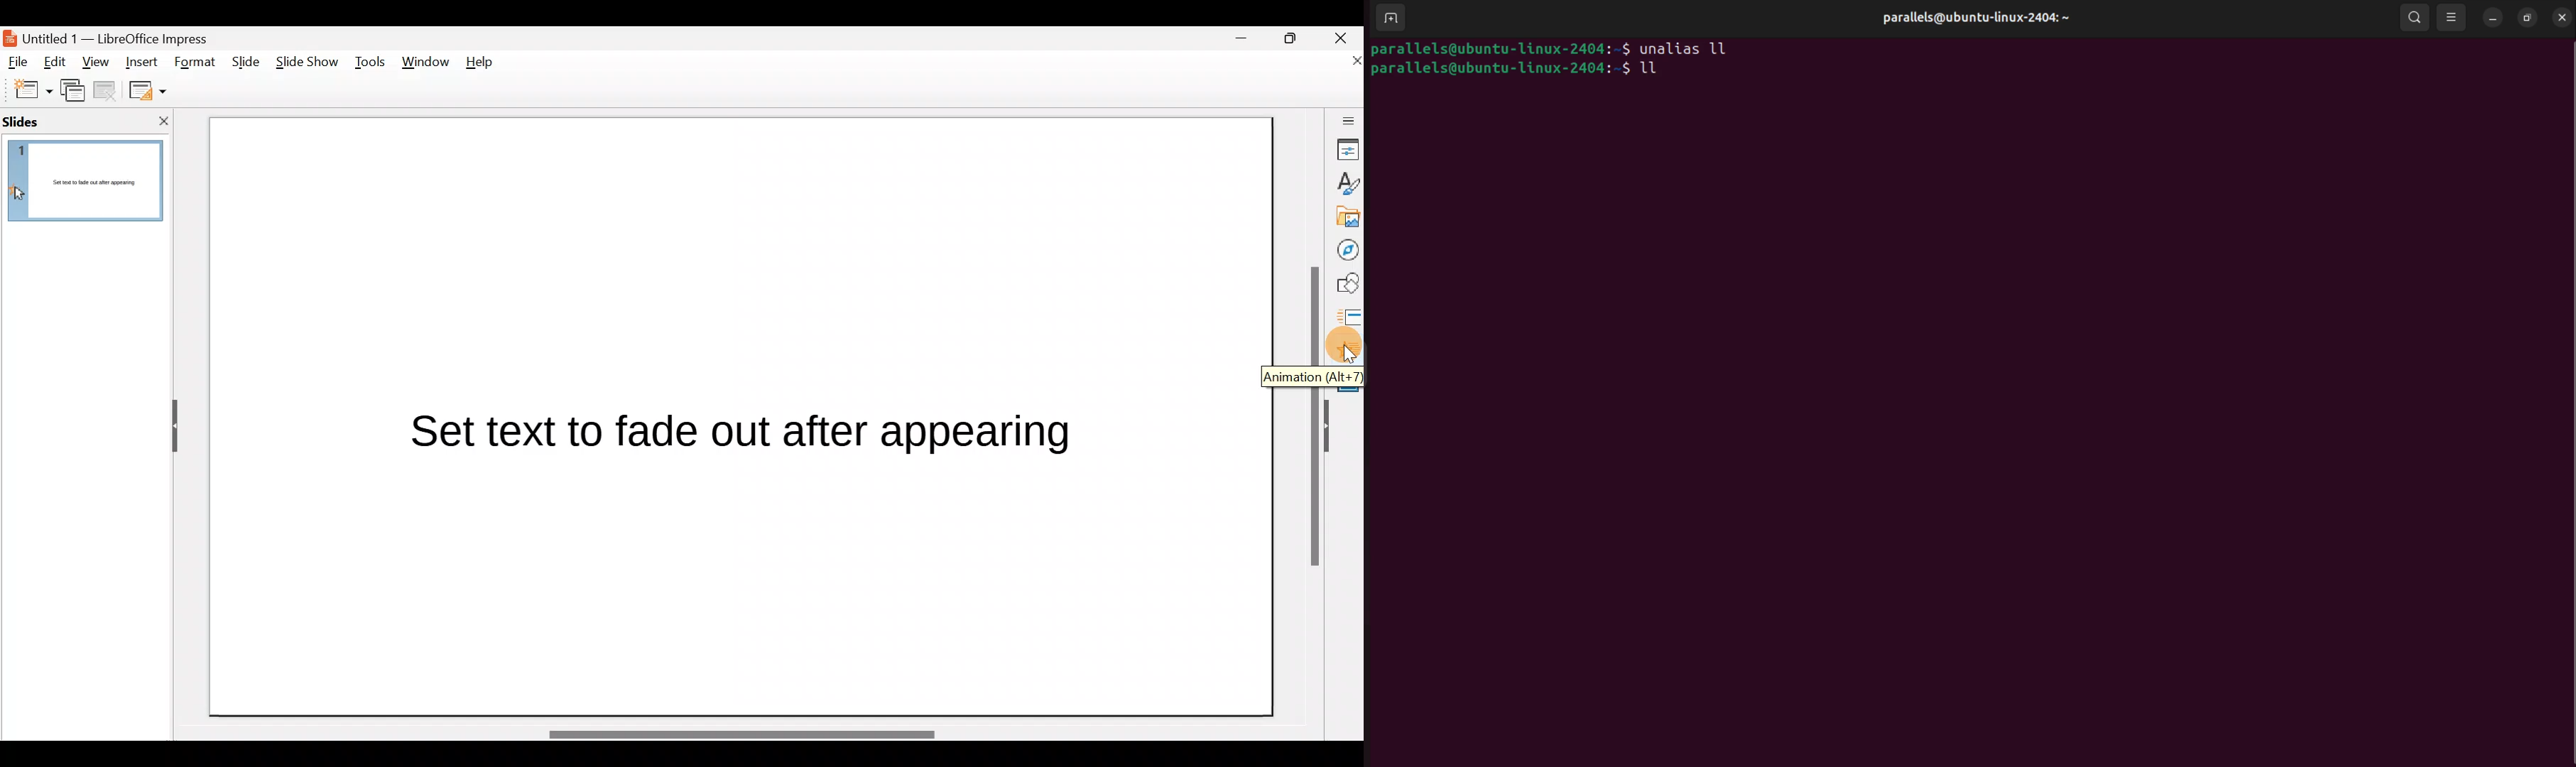 The width and height of the screenshot is (2576, 784). Describe the element at coordinates (1499, 46) in the screenshot. I see `bash prompt` at that location.